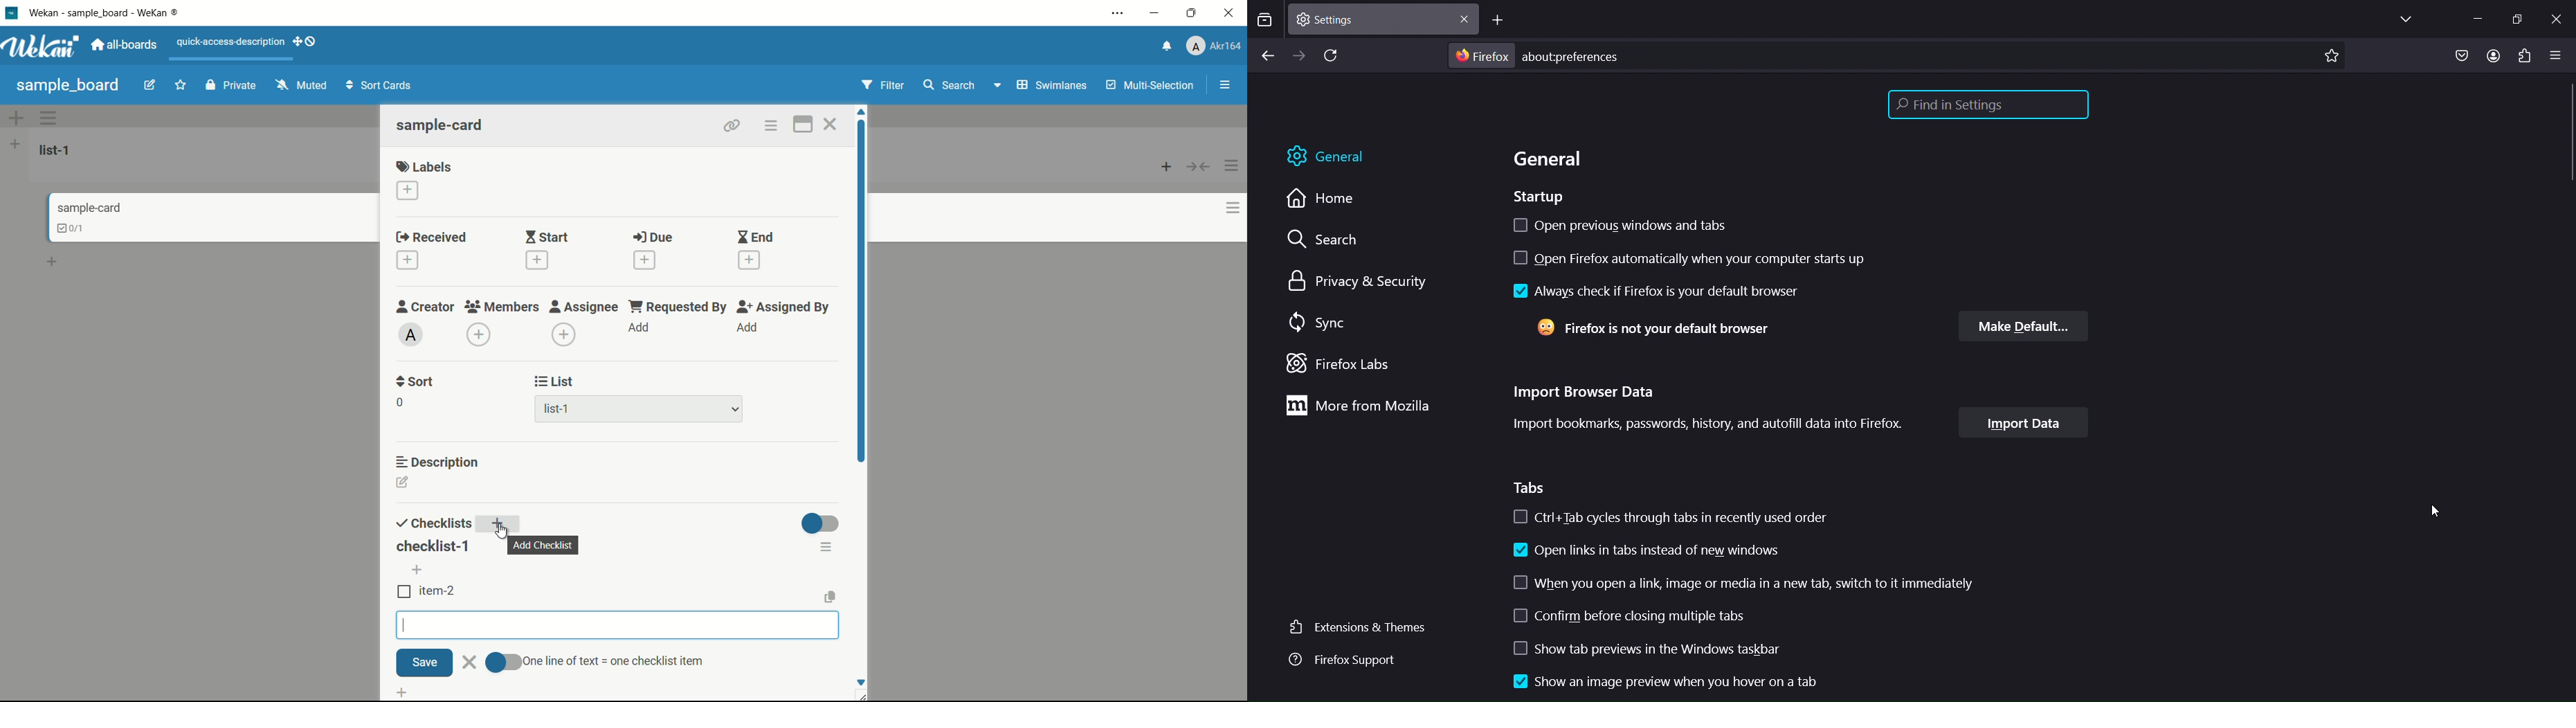  I want to click on show tab previews in the windows taslbar, so click(1660, 649).